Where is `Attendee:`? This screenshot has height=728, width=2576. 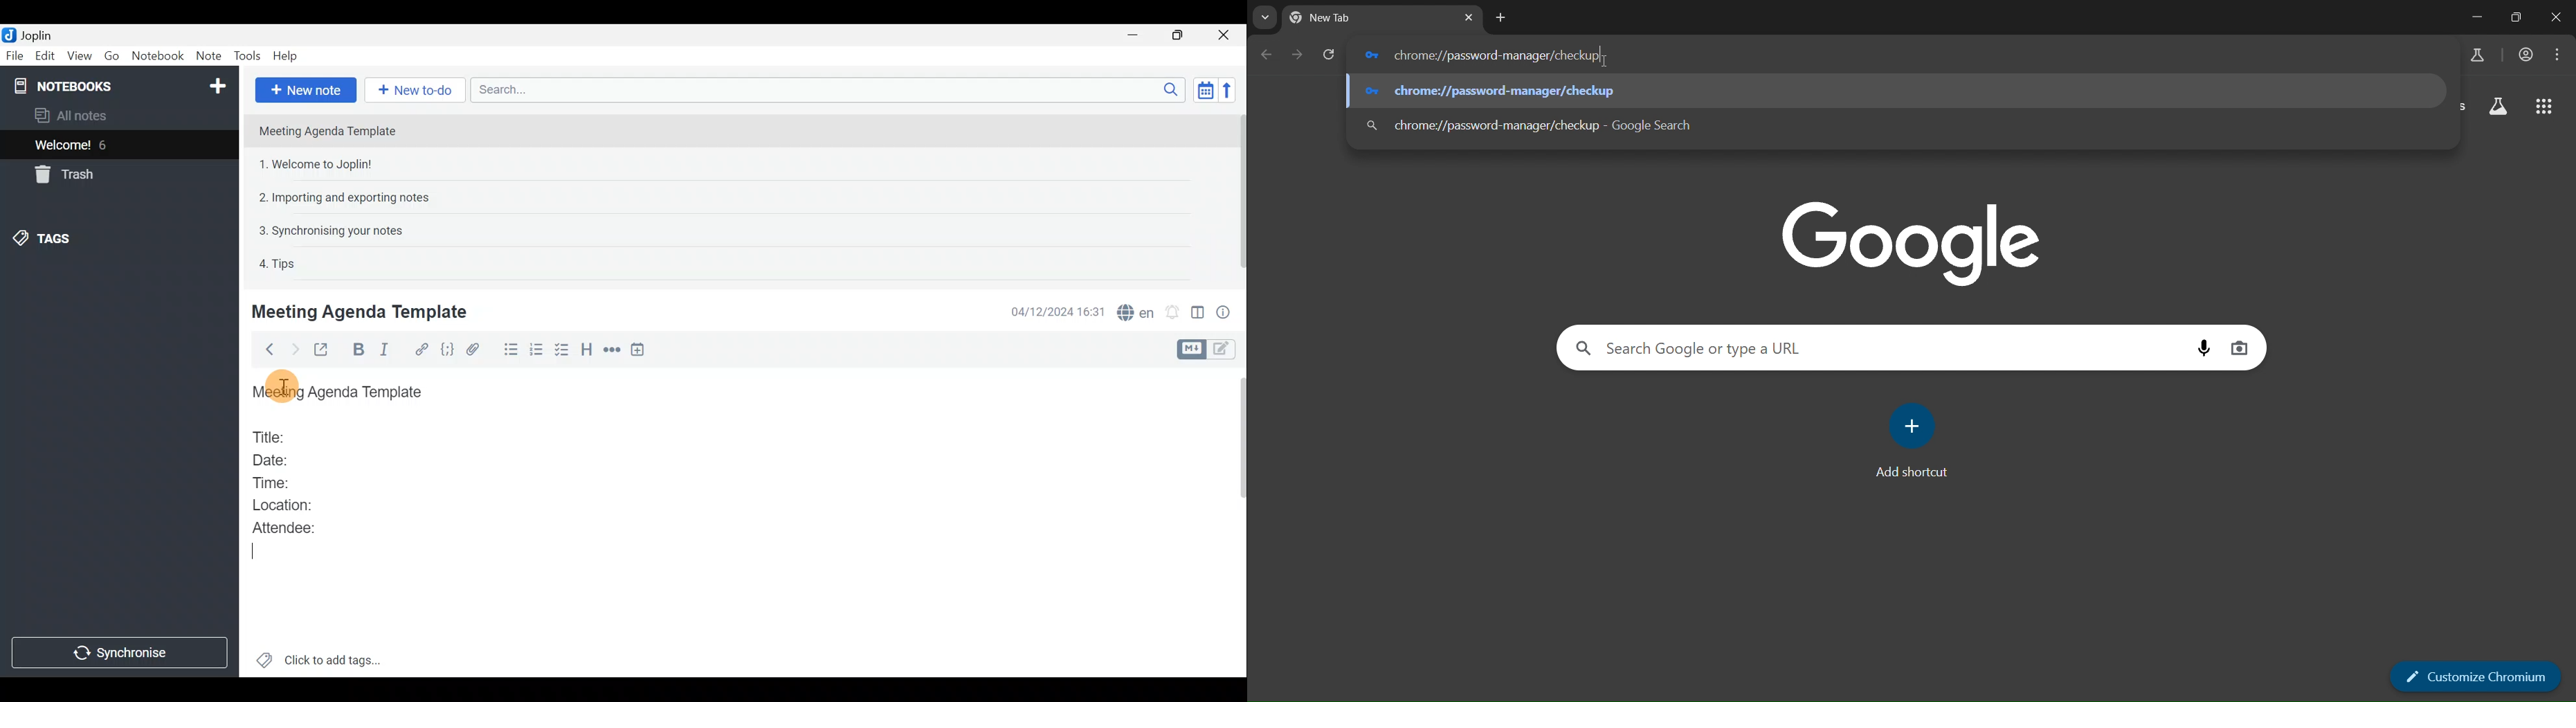
Attendee: is located at coordinates (294, 527).